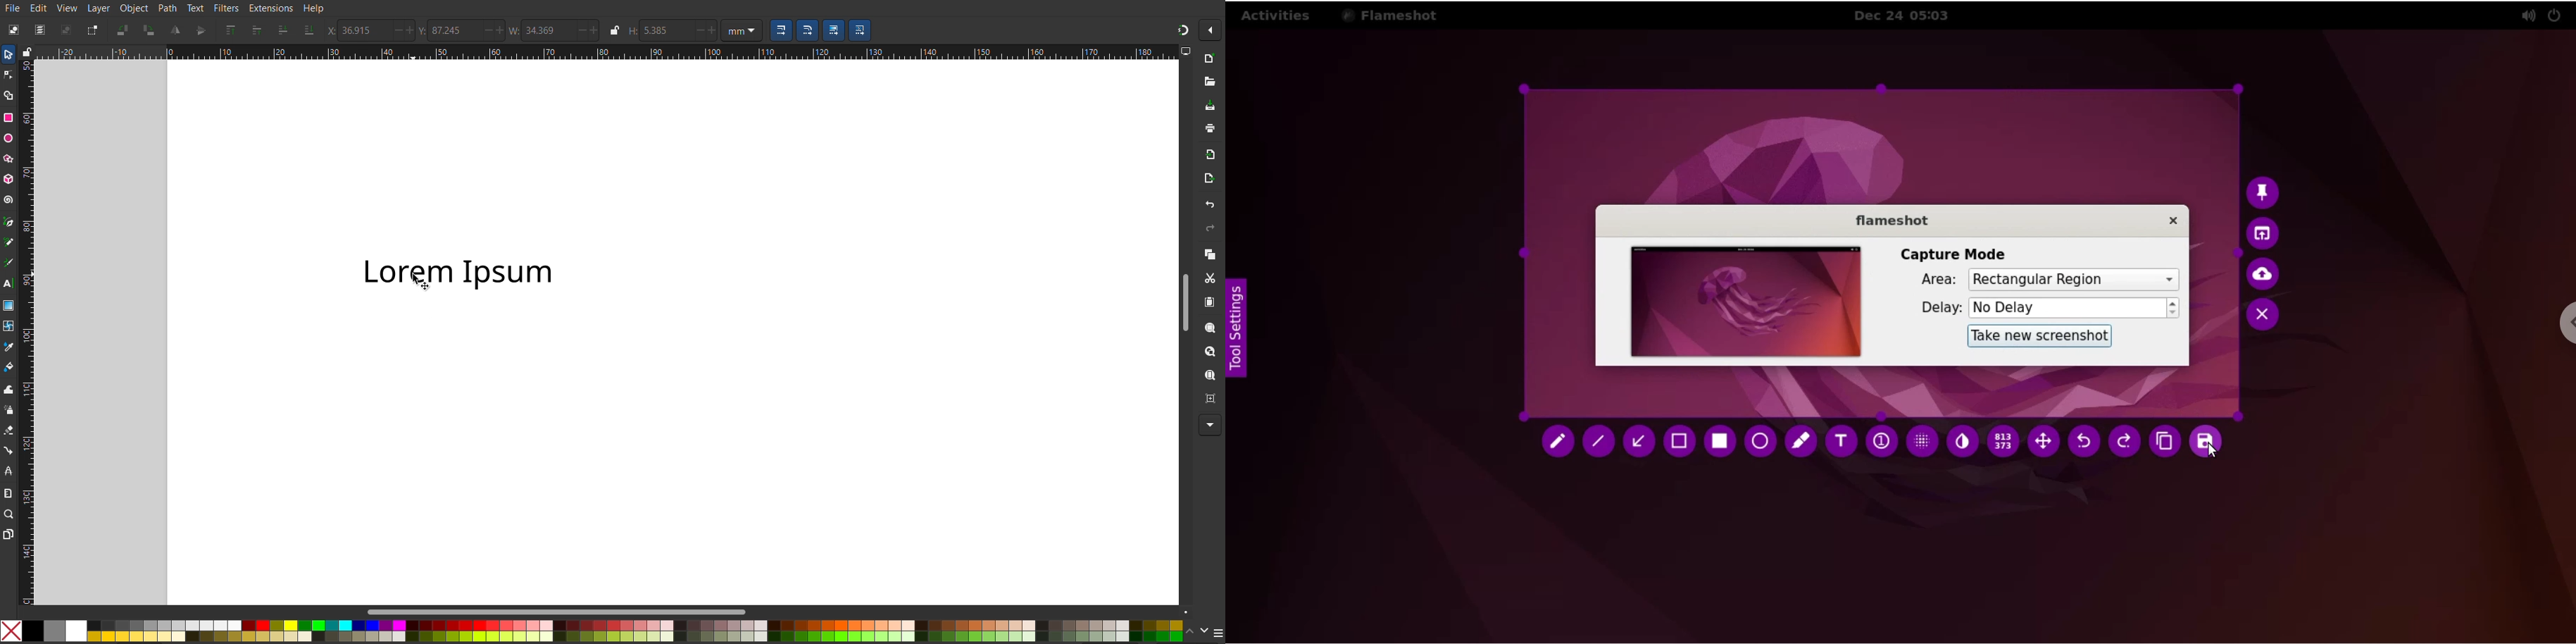 This screenshot has height=644, width=2576. I want to click on Open, so click(1211, 81).